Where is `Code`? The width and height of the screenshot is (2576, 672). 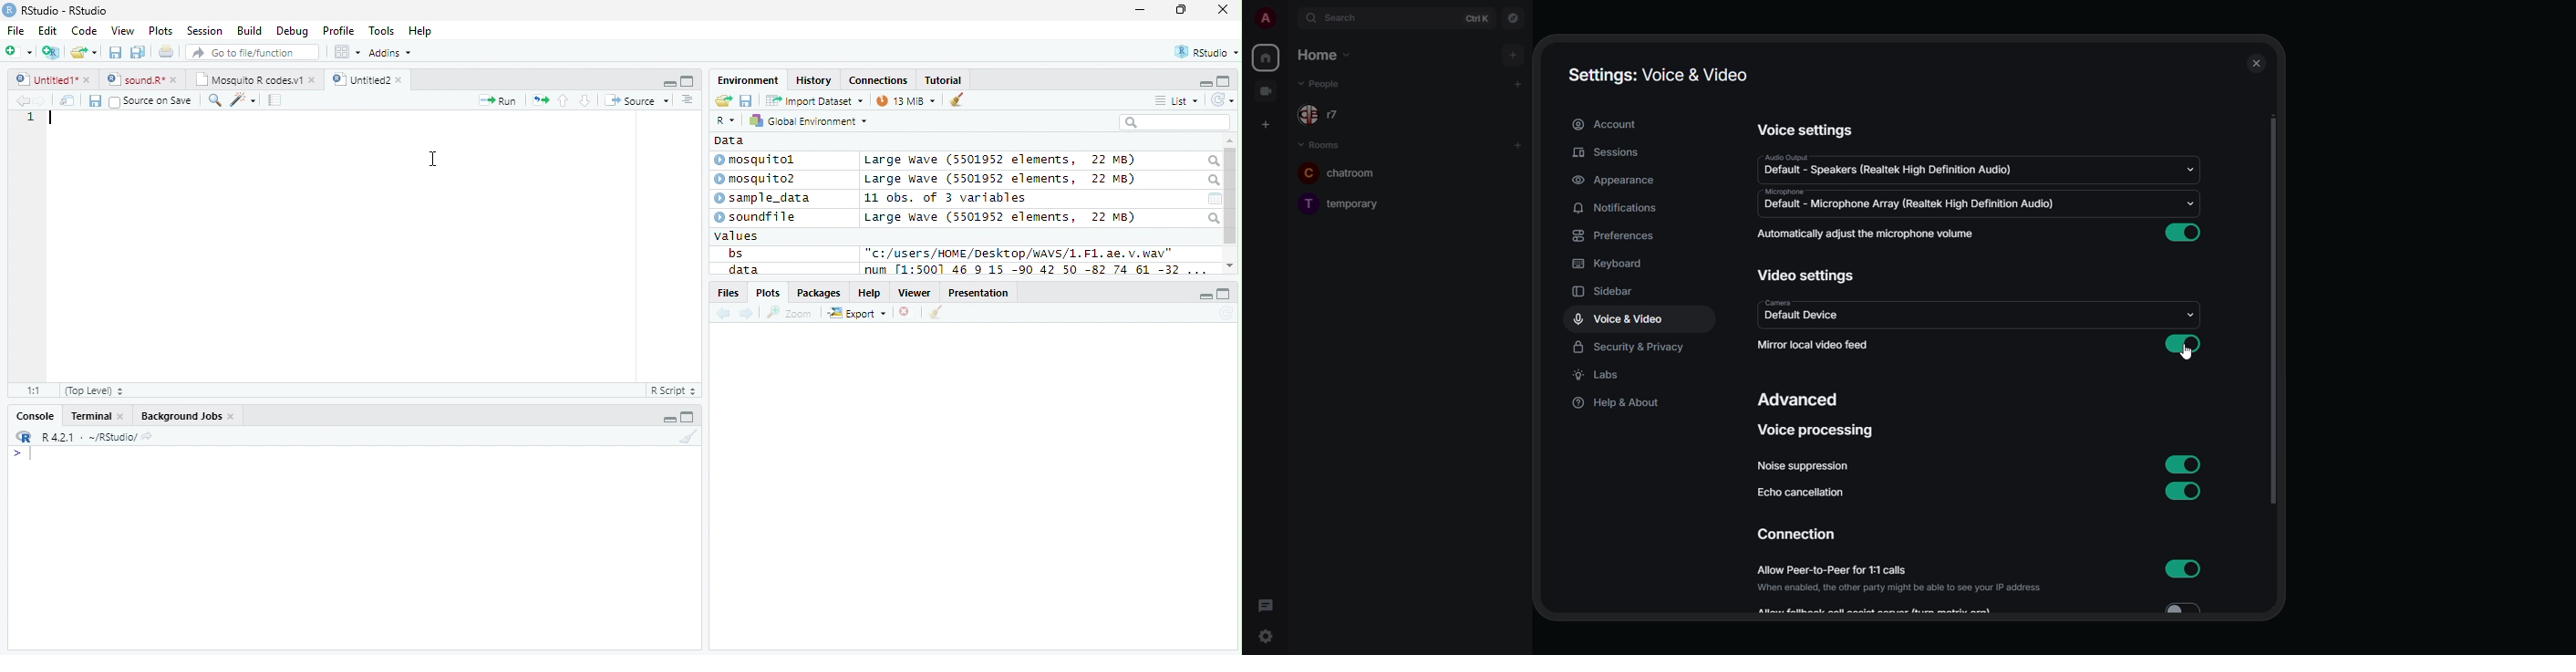 Code is located at coordinates (84, 31).